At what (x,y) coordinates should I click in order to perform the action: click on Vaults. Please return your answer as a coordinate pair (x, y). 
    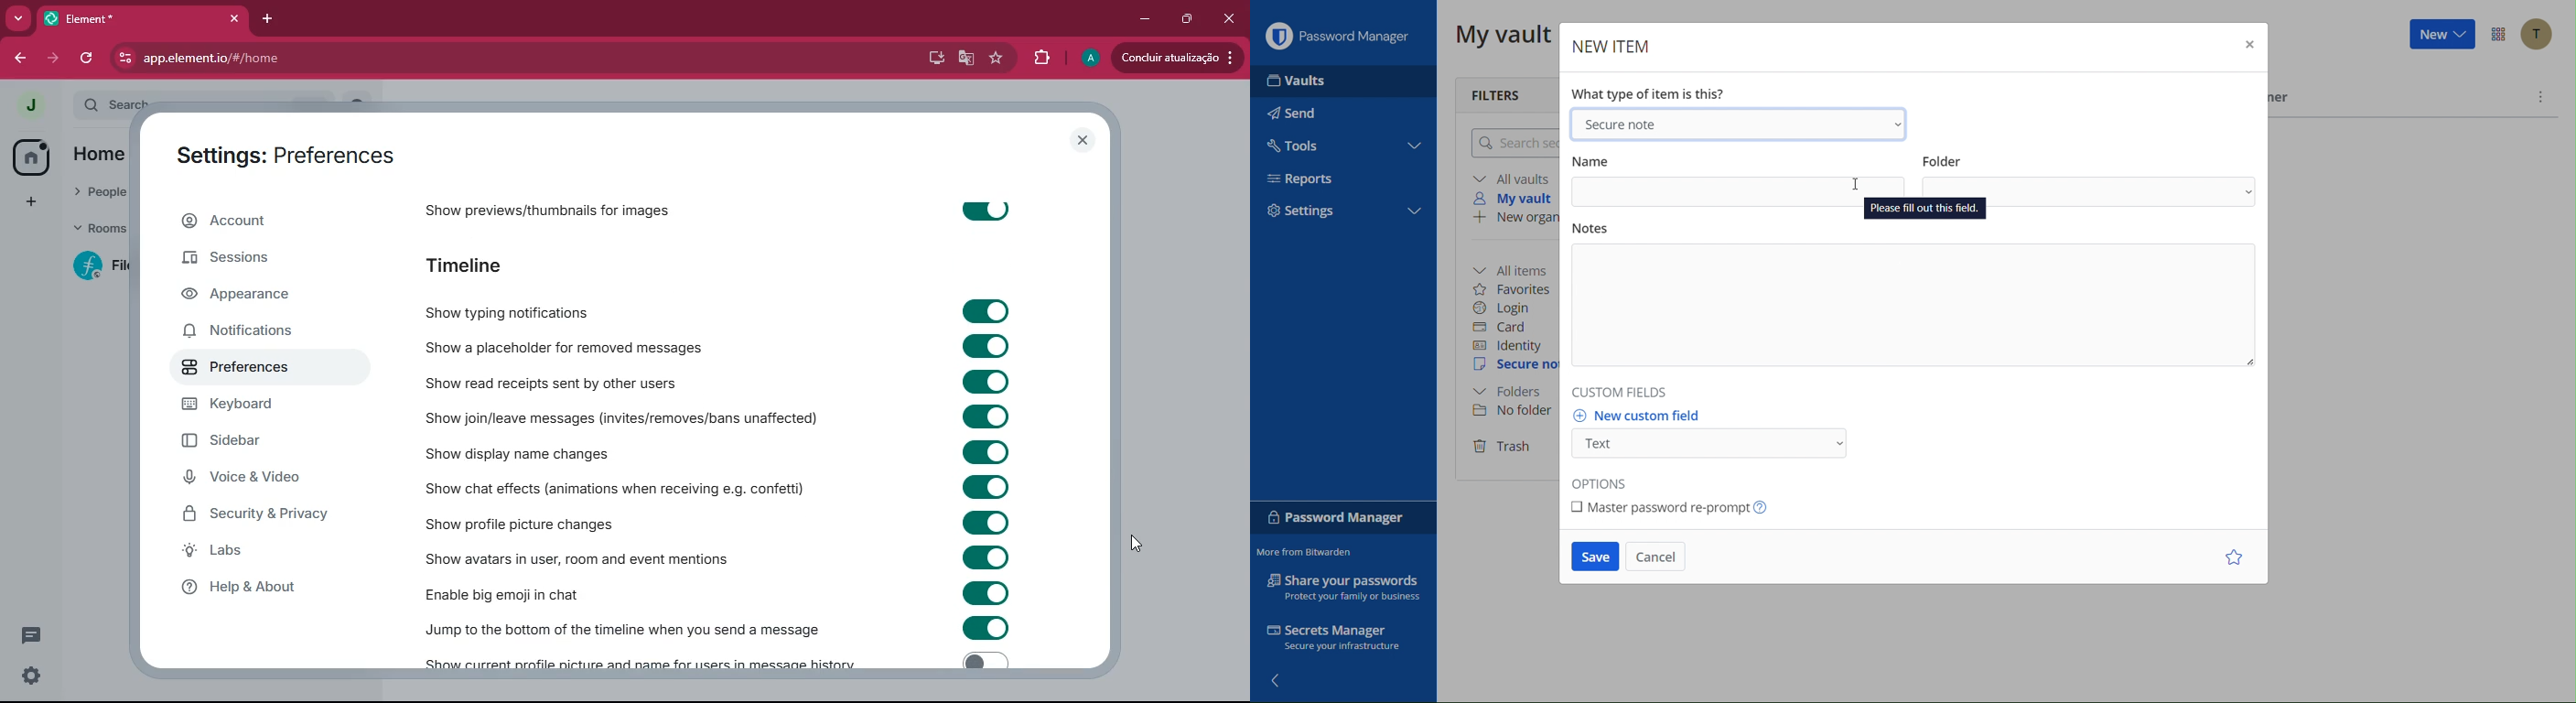
    Looking at the image, I should click on (1298, 80).